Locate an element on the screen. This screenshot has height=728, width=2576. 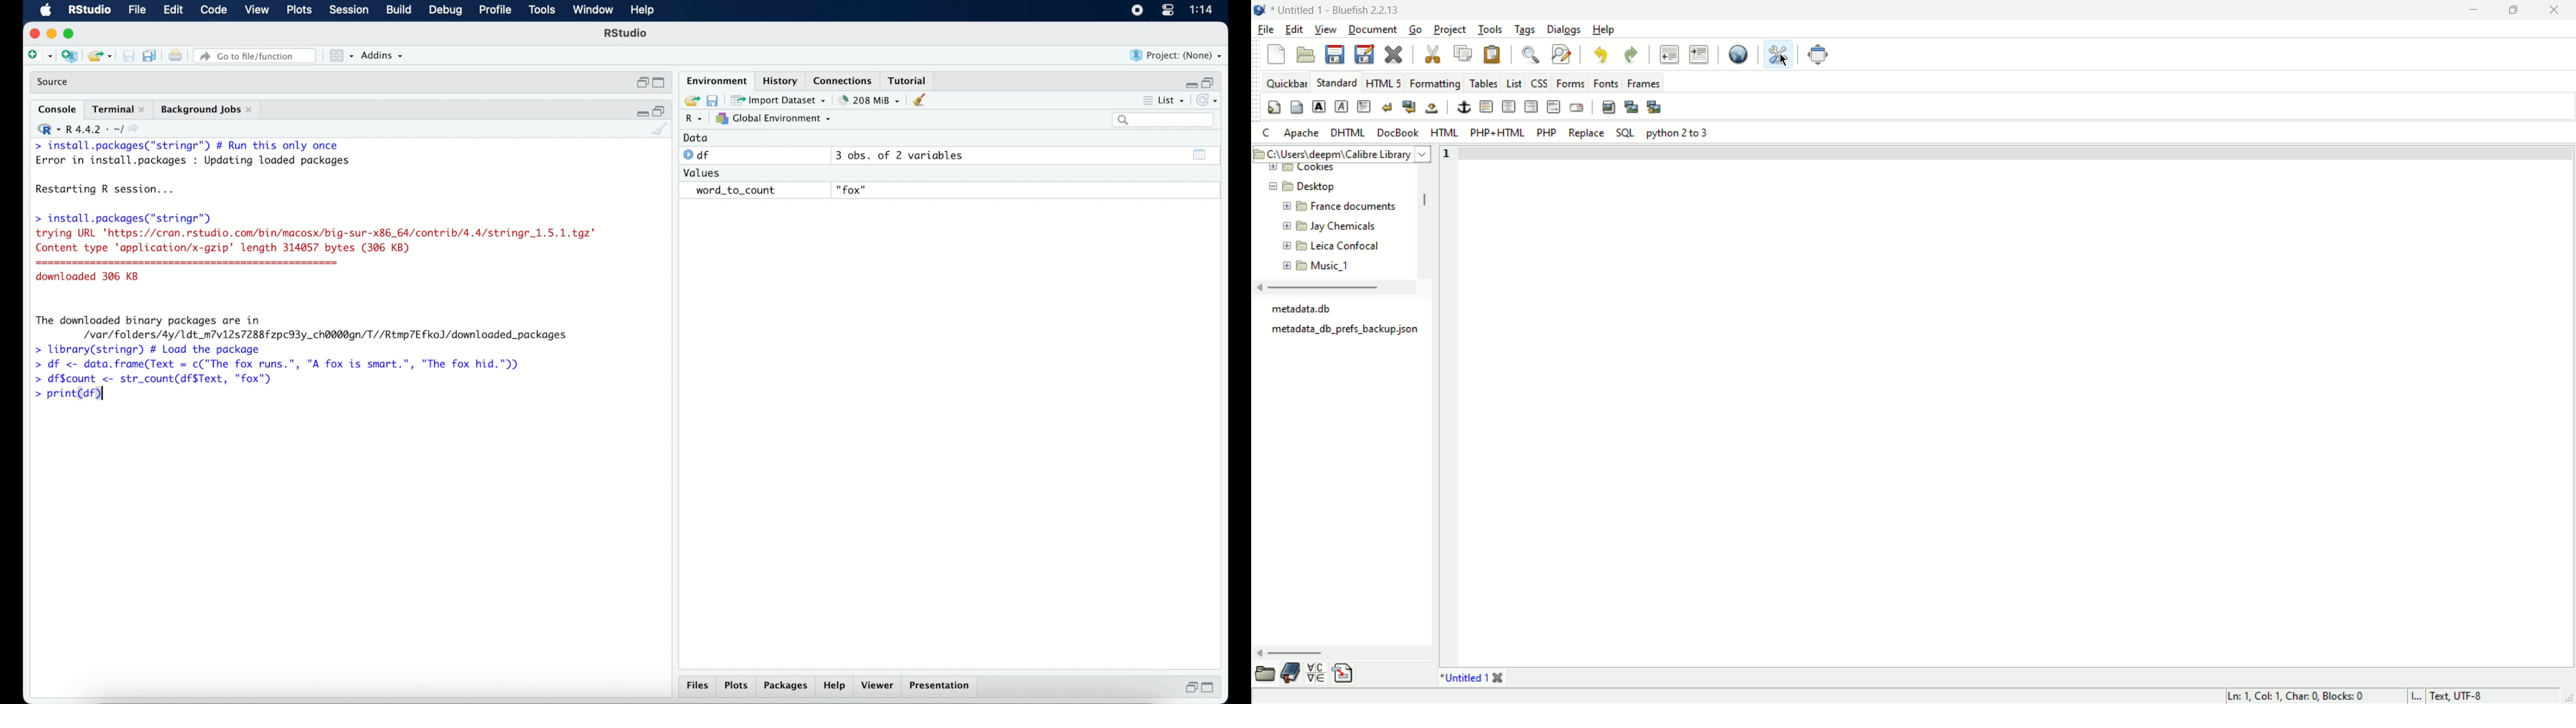
bookmarks is located at coordinates (1291, 674).